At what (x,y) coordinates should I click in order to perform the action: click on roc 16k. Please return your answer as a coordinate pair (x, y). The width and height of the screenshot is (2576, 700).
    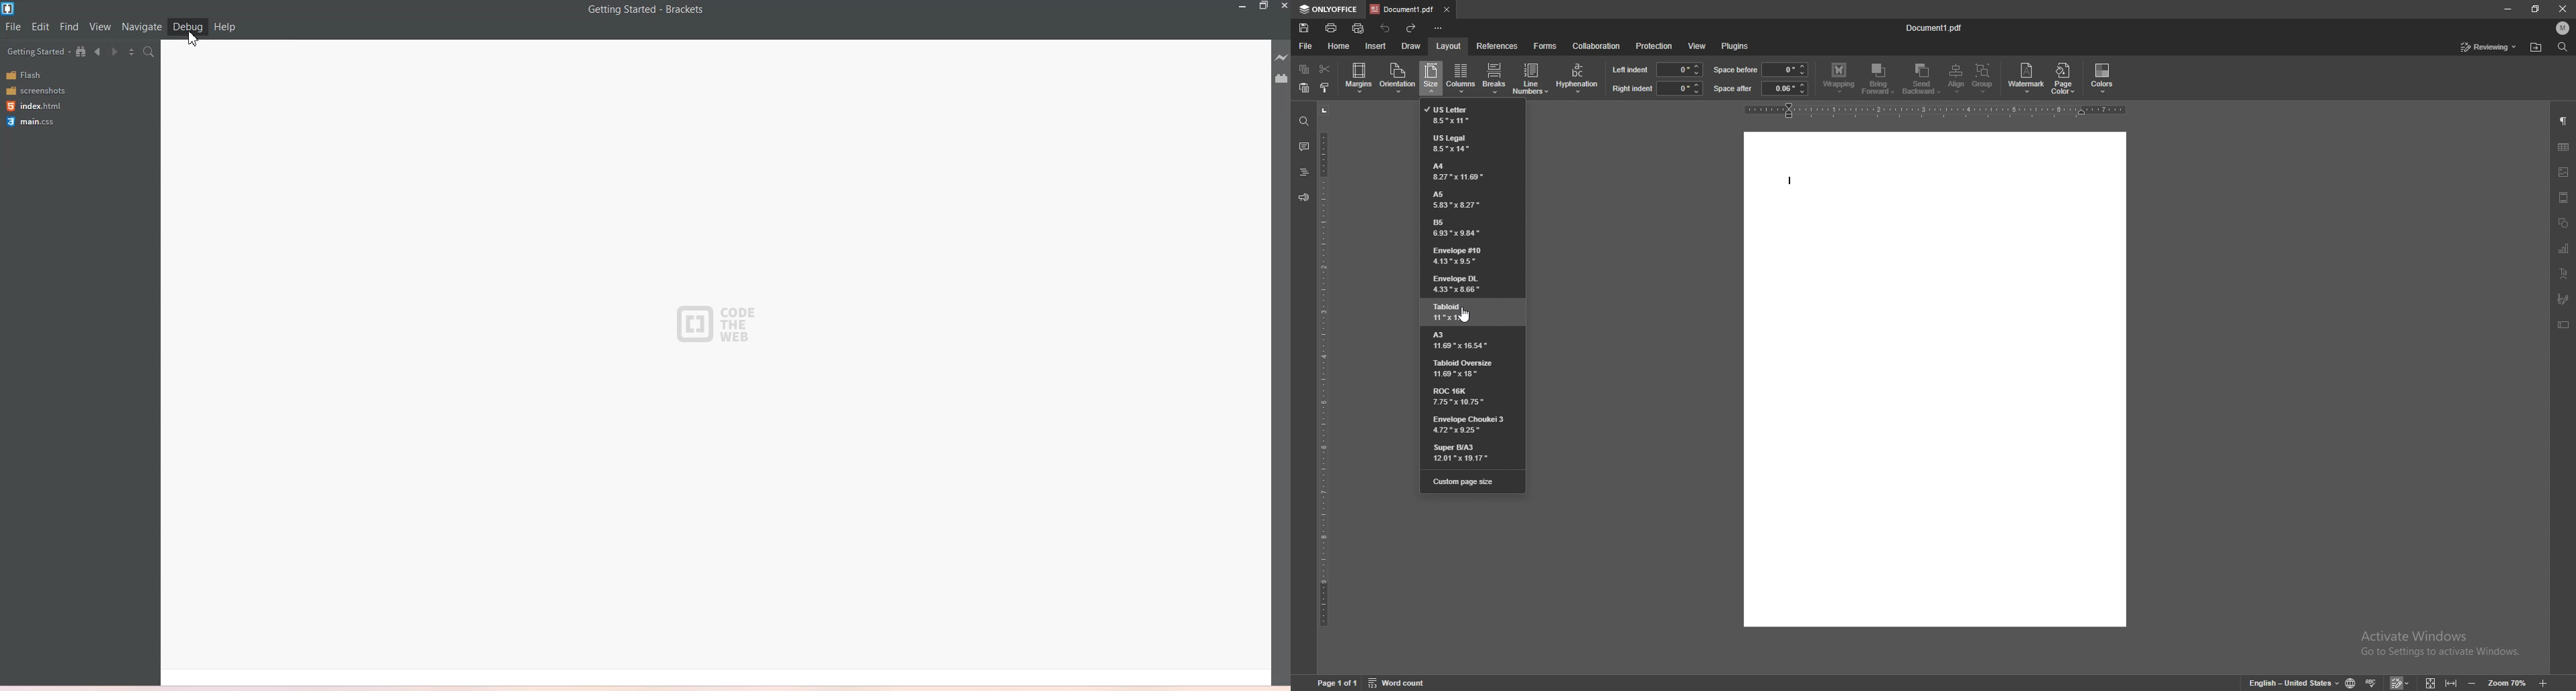
    Looking at the image, I should click on (1469, 395).